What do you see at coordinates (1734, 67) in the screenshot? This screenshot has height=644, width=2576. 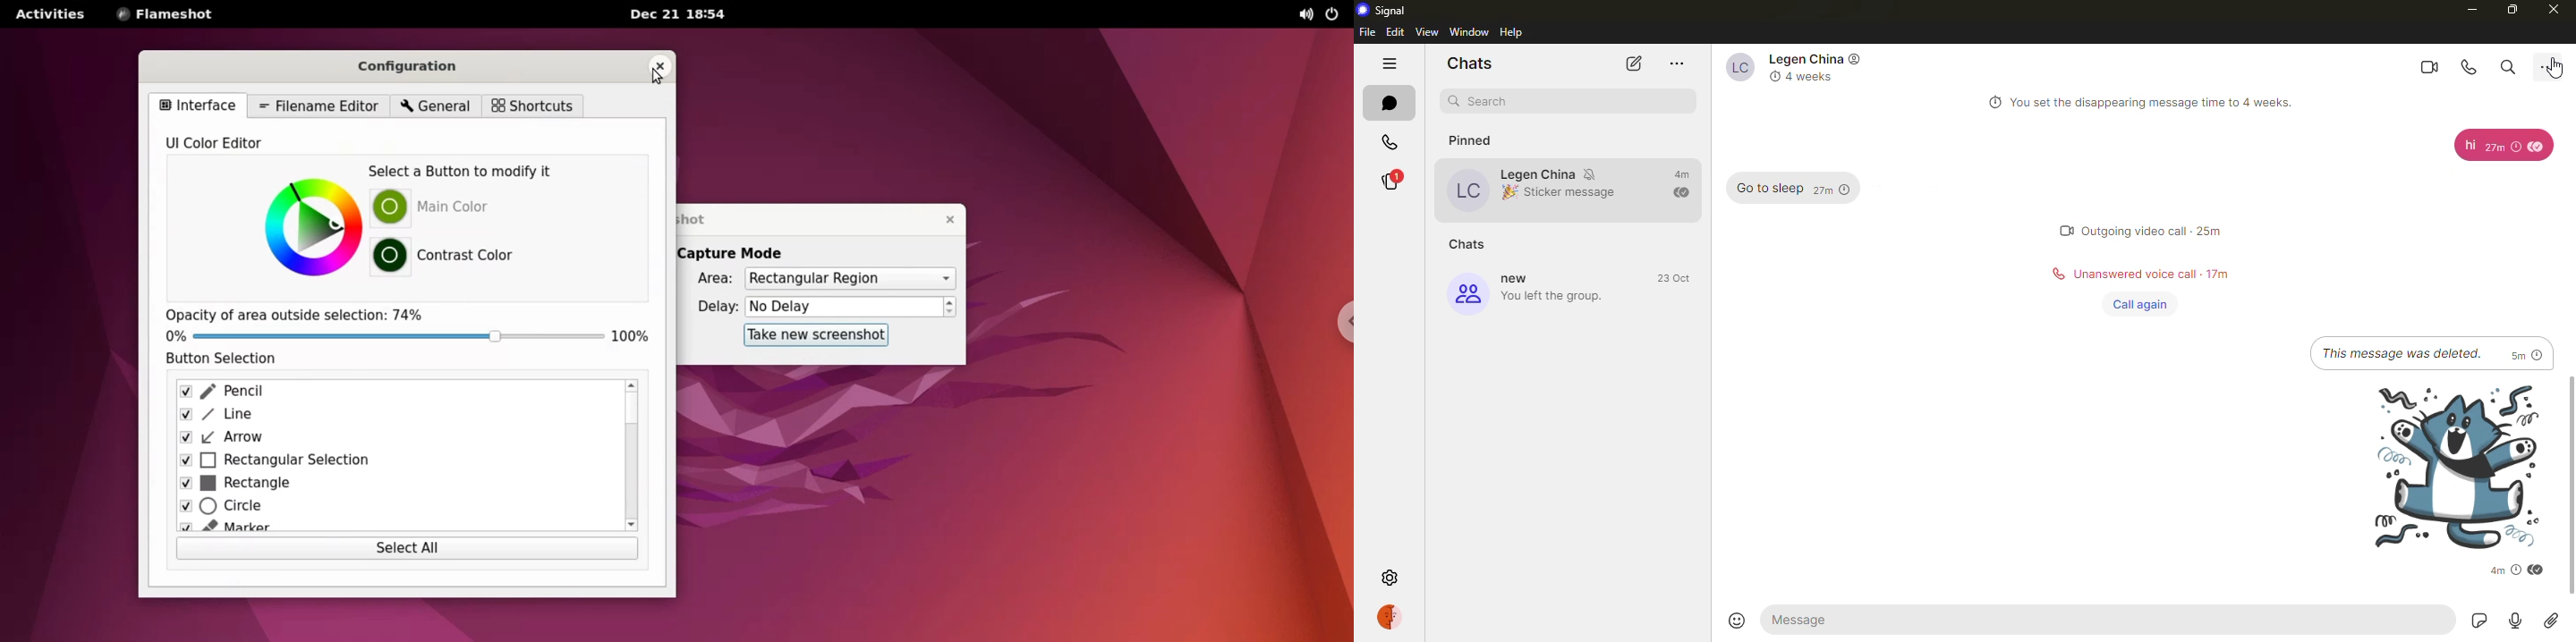 I see `profile` at bounding box center [1734, 67].